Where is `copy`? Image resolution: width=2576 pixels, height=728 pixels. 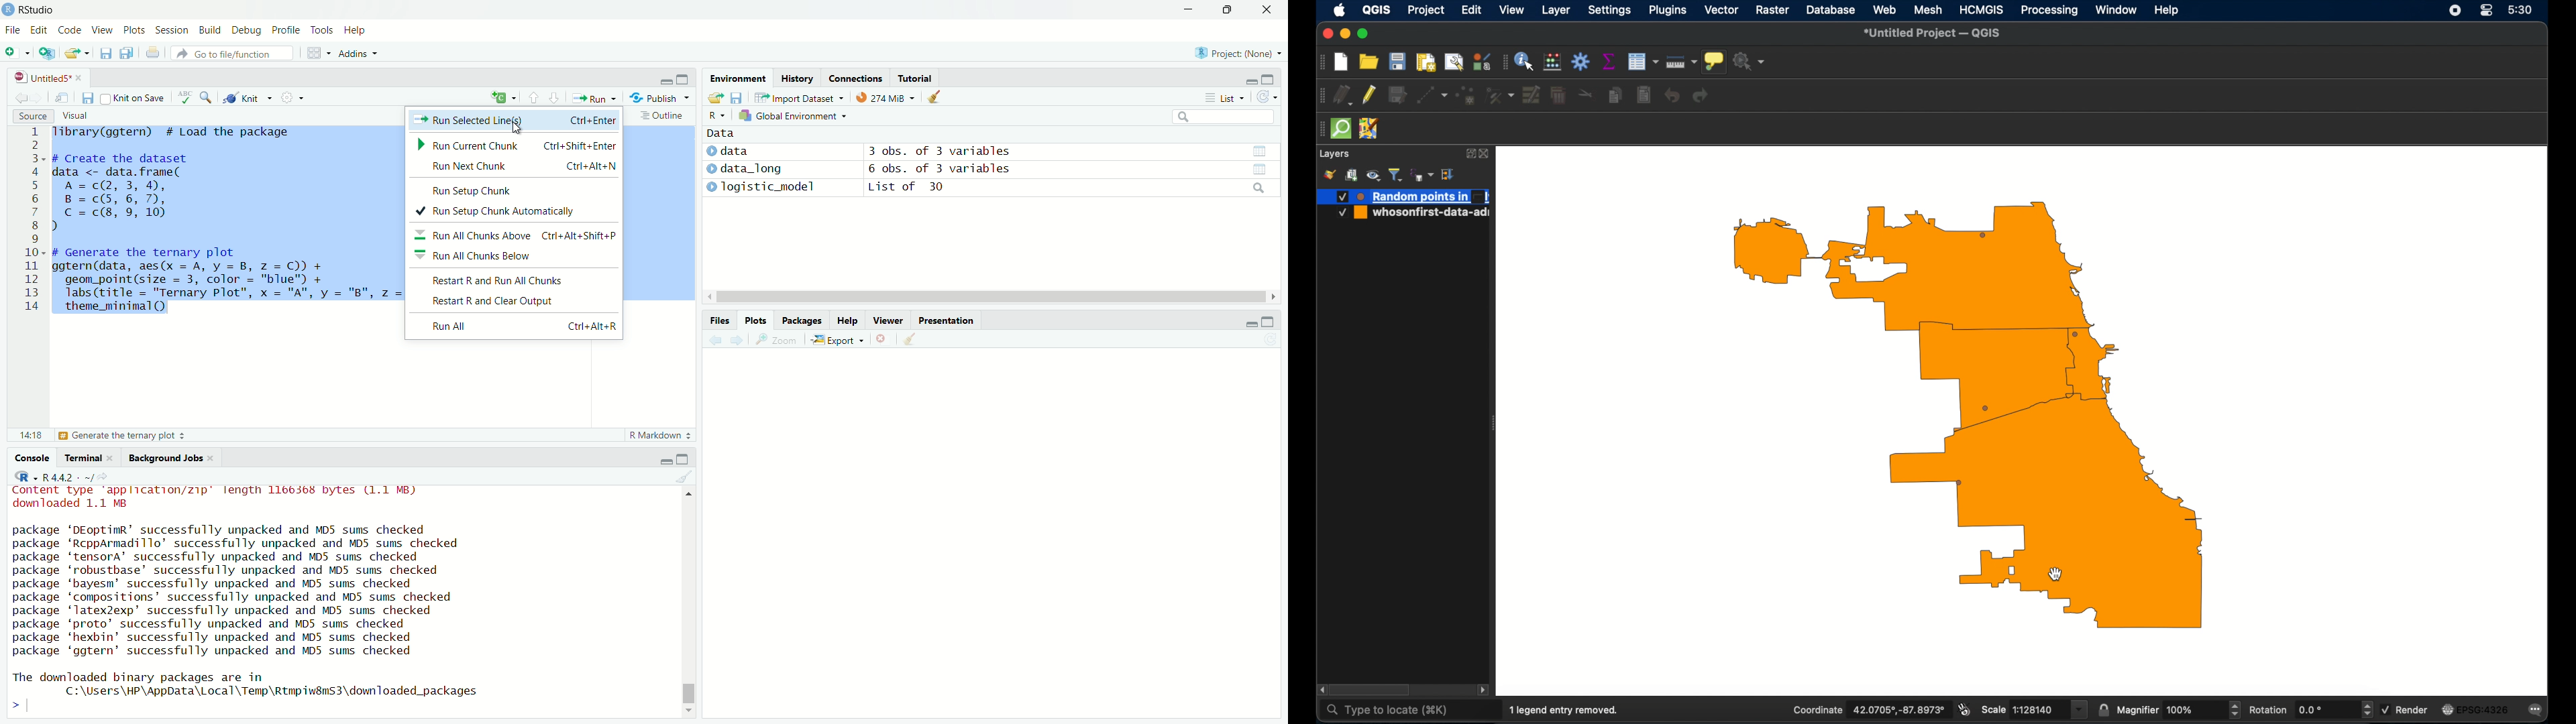 copy is located at coordinates (125, 54).